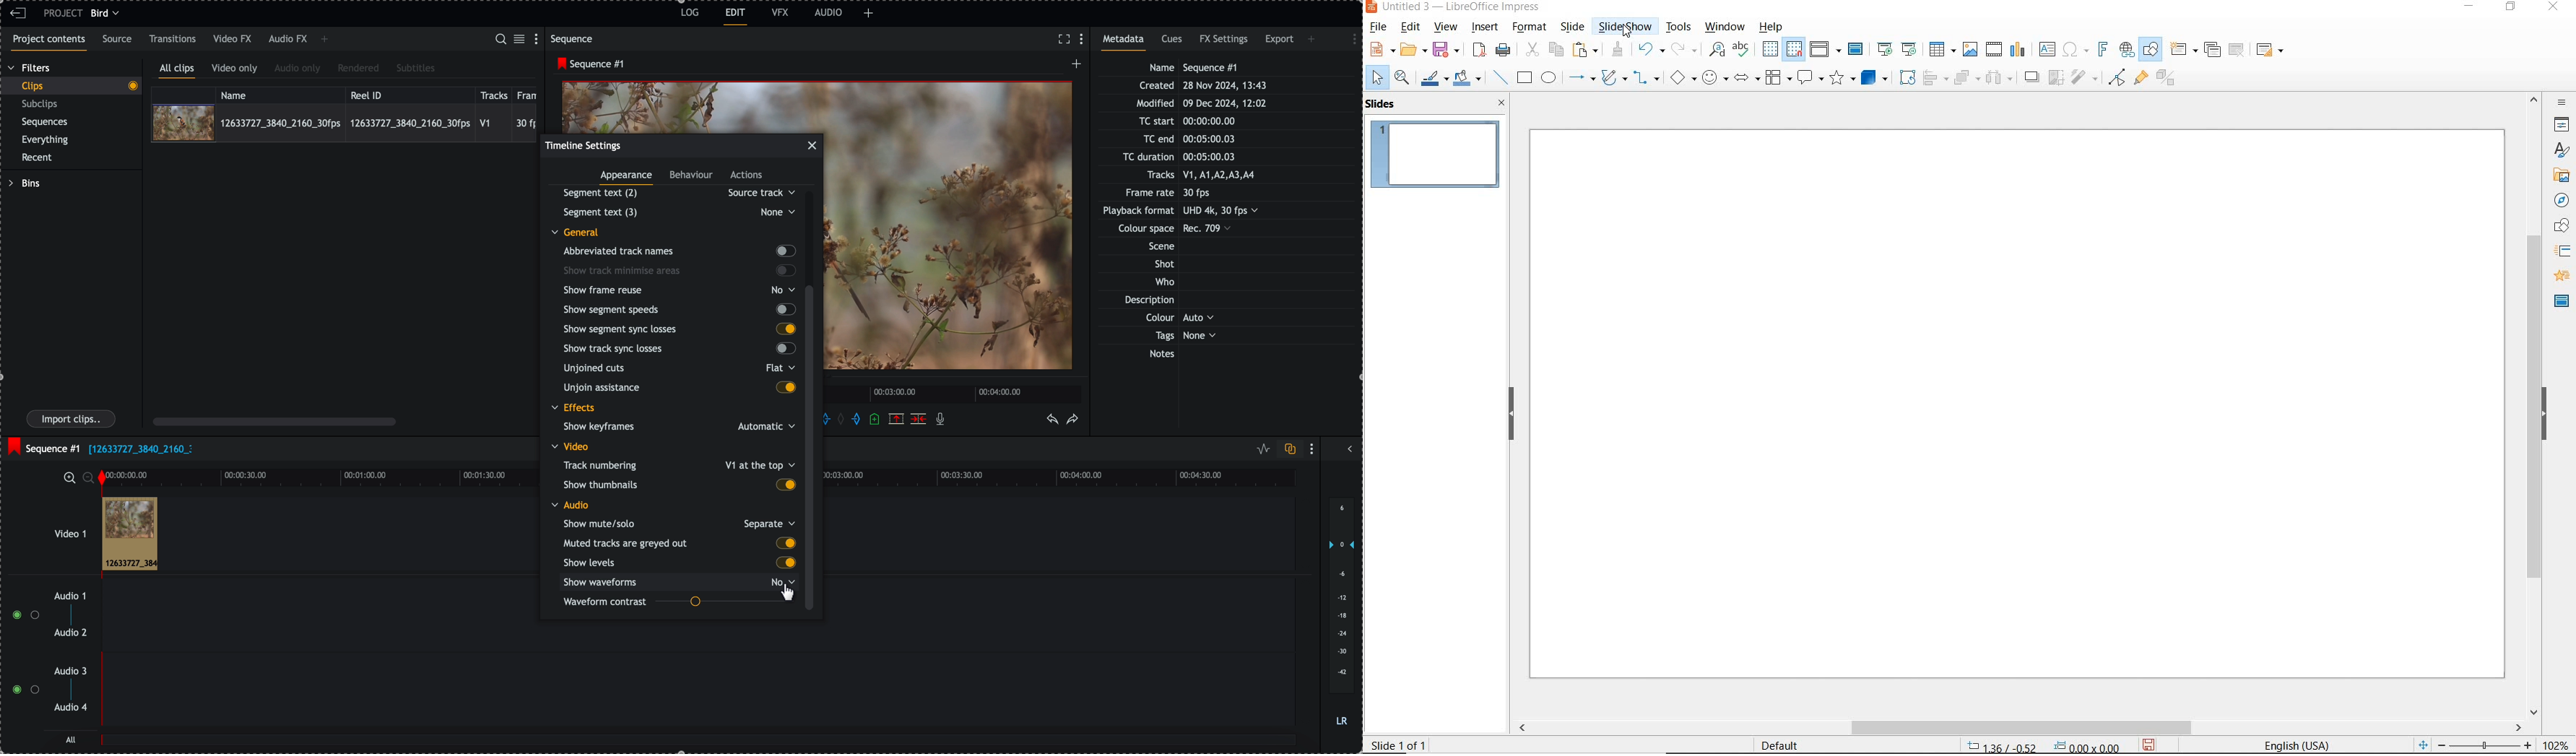 The height and width of the screenshot is (756, 2576). What do you see at coordinates (298, 69) in the screenshot?
I see `audio only` at bounding box center [298, 69].